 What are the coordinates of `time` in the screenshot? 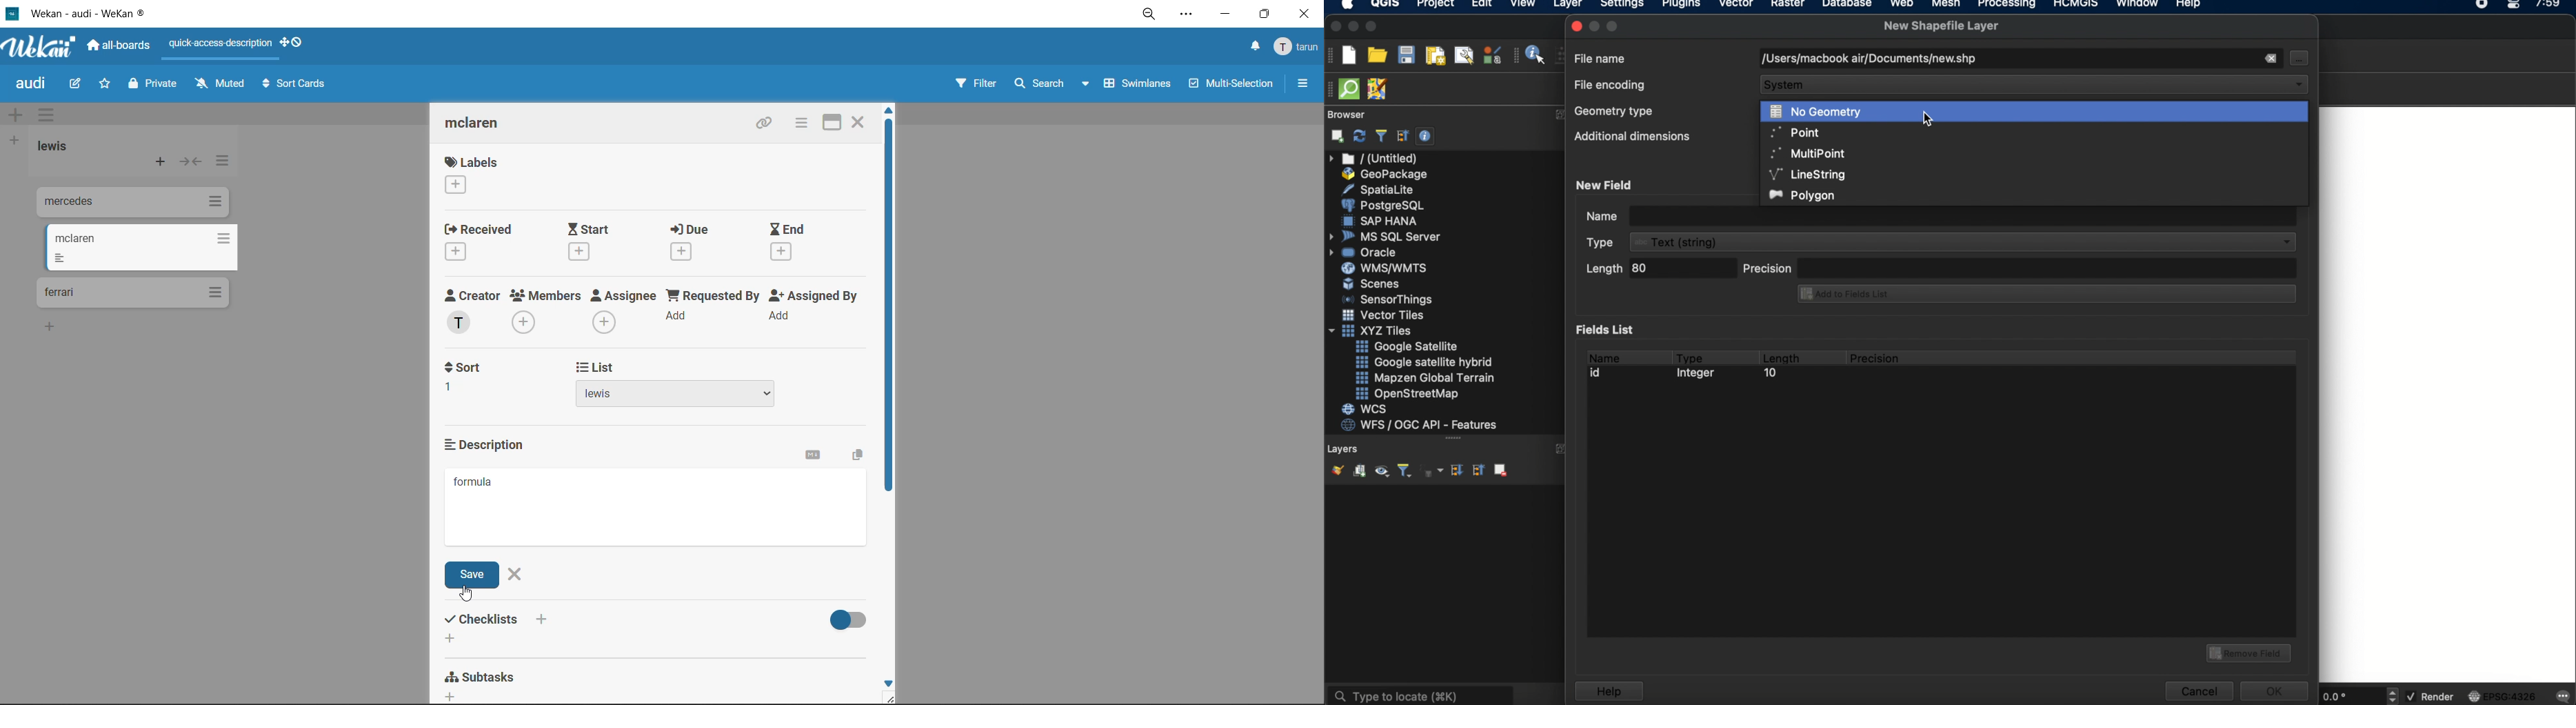 It's located at (2550, 8).